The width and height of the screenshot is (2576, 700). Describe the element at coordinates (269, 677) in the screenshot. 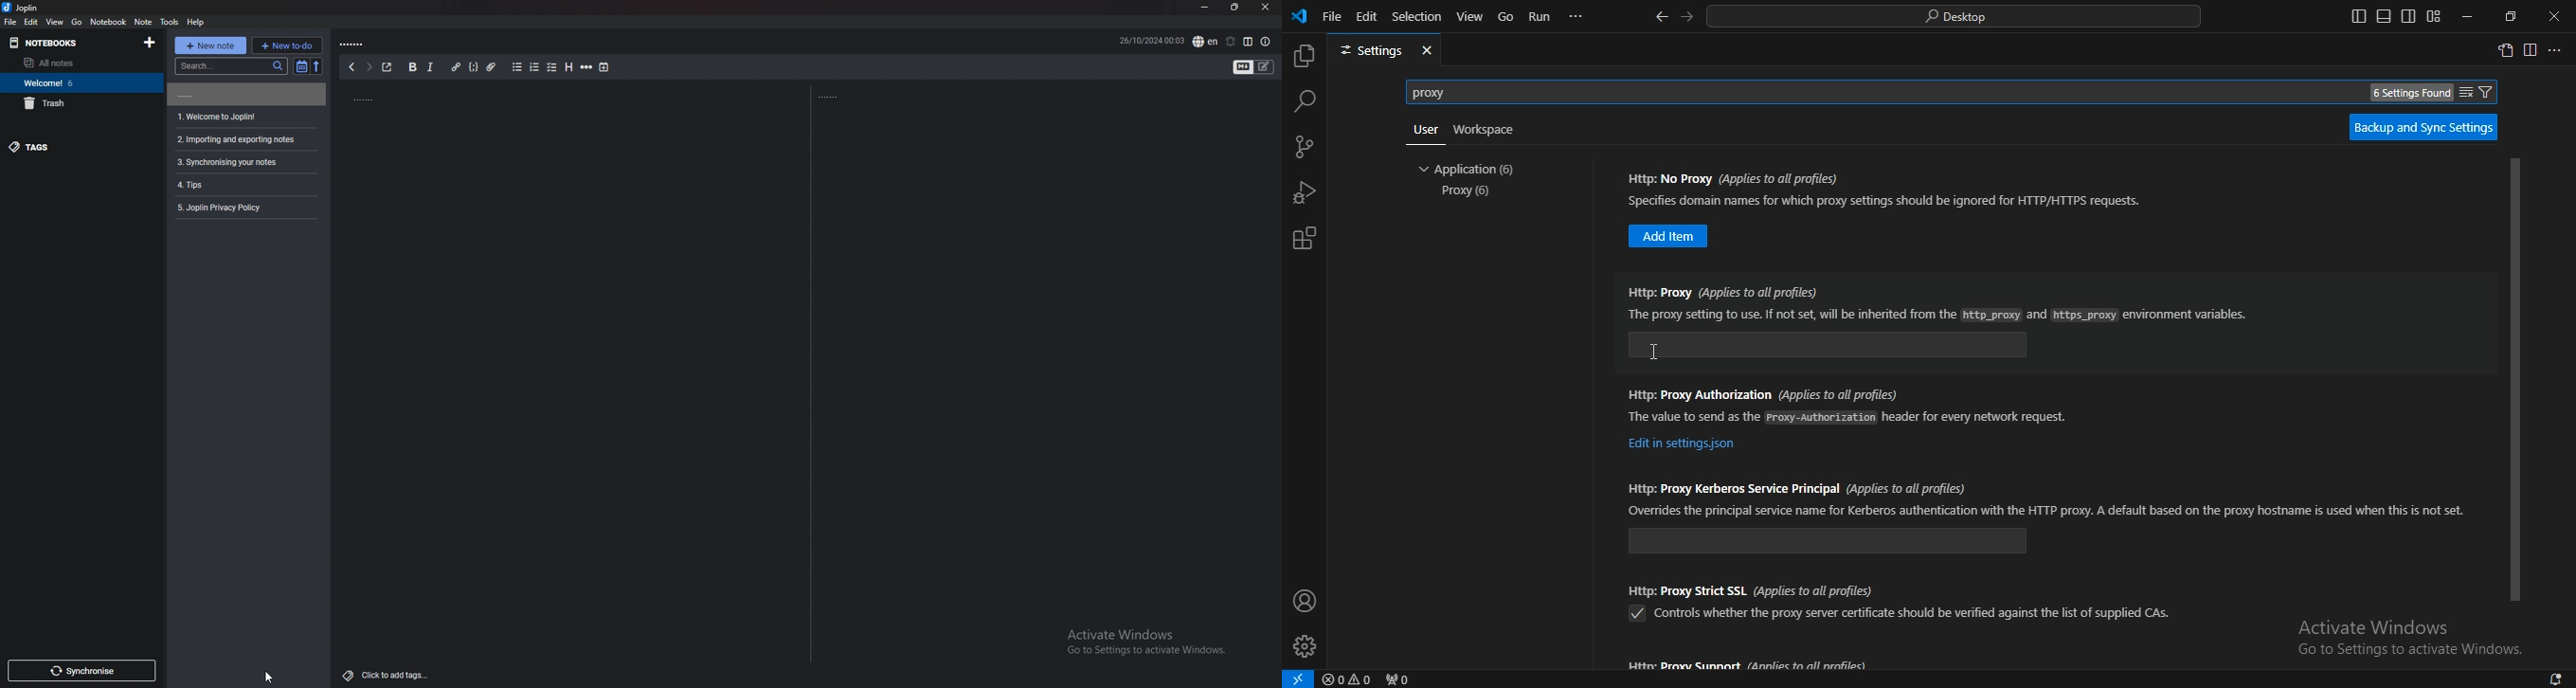

I see `cursor` at that location.